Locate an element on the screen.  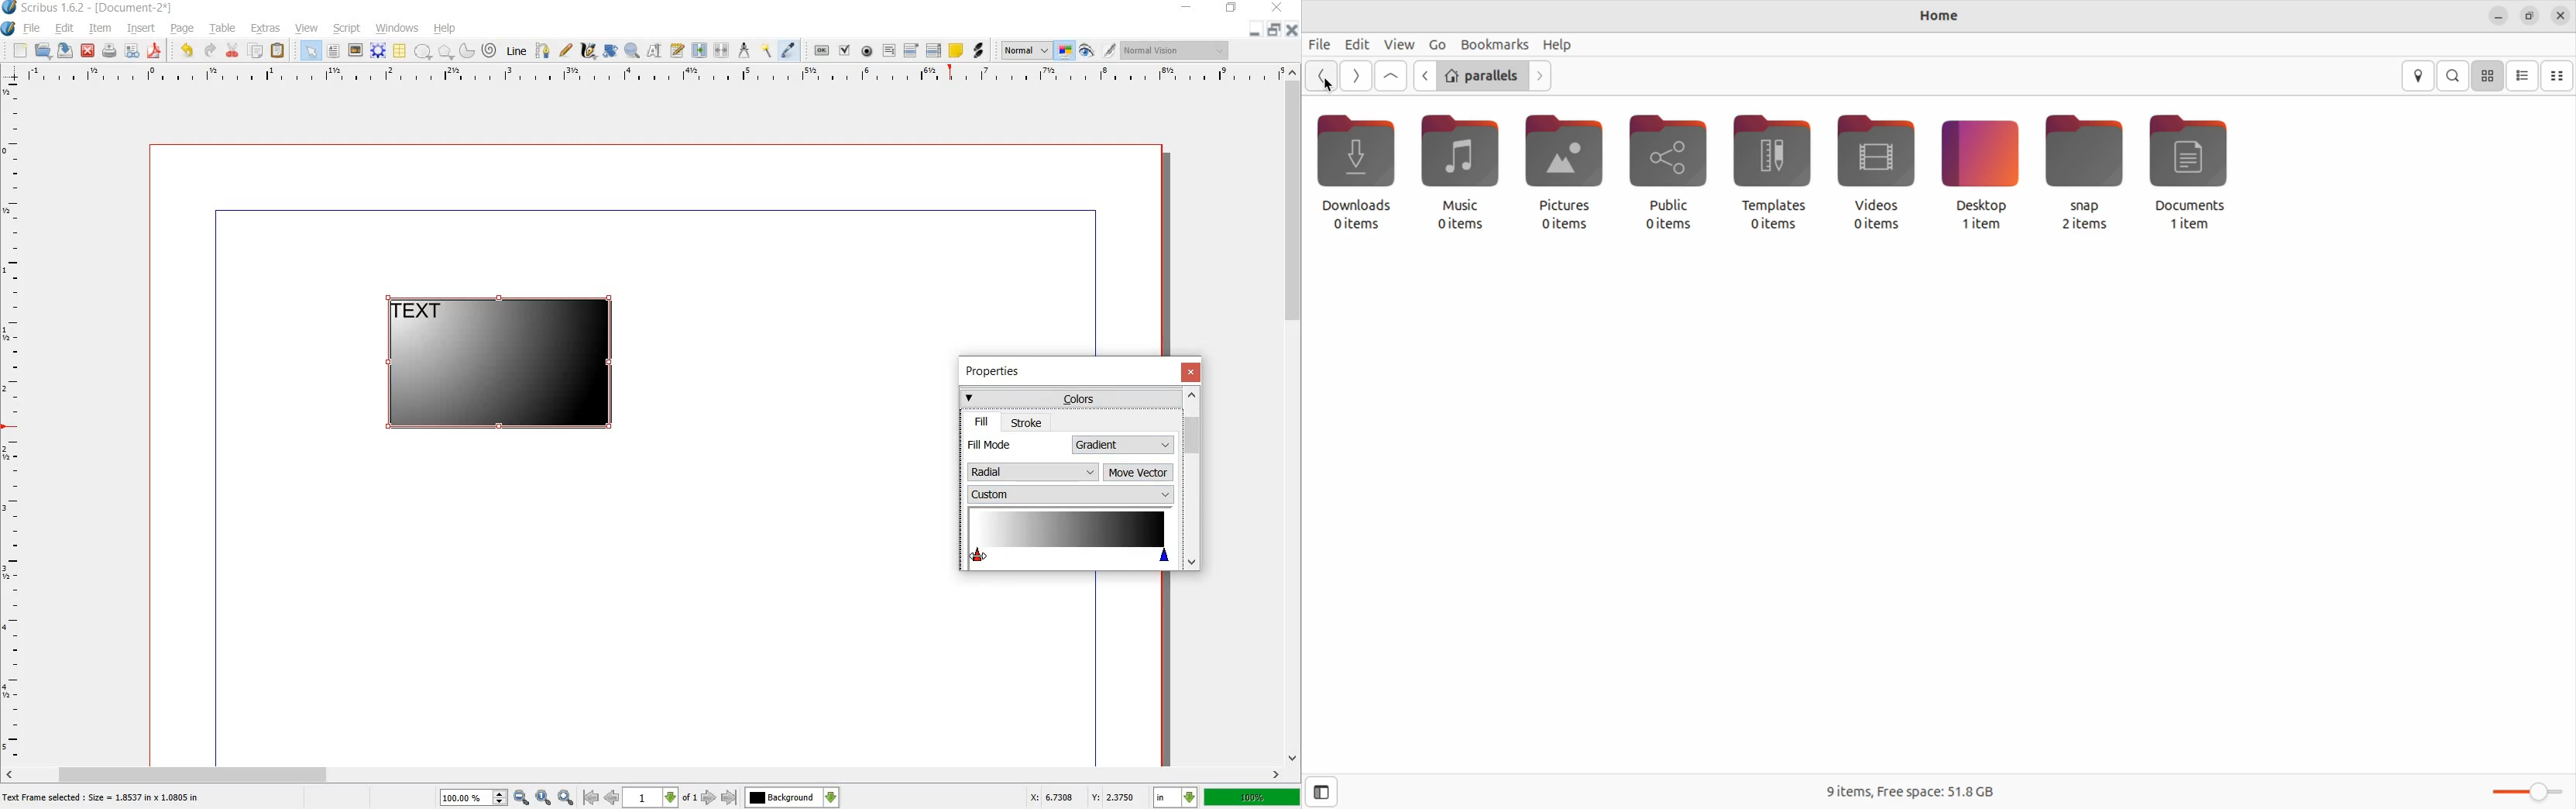
view is located at coordinates (307, 29).